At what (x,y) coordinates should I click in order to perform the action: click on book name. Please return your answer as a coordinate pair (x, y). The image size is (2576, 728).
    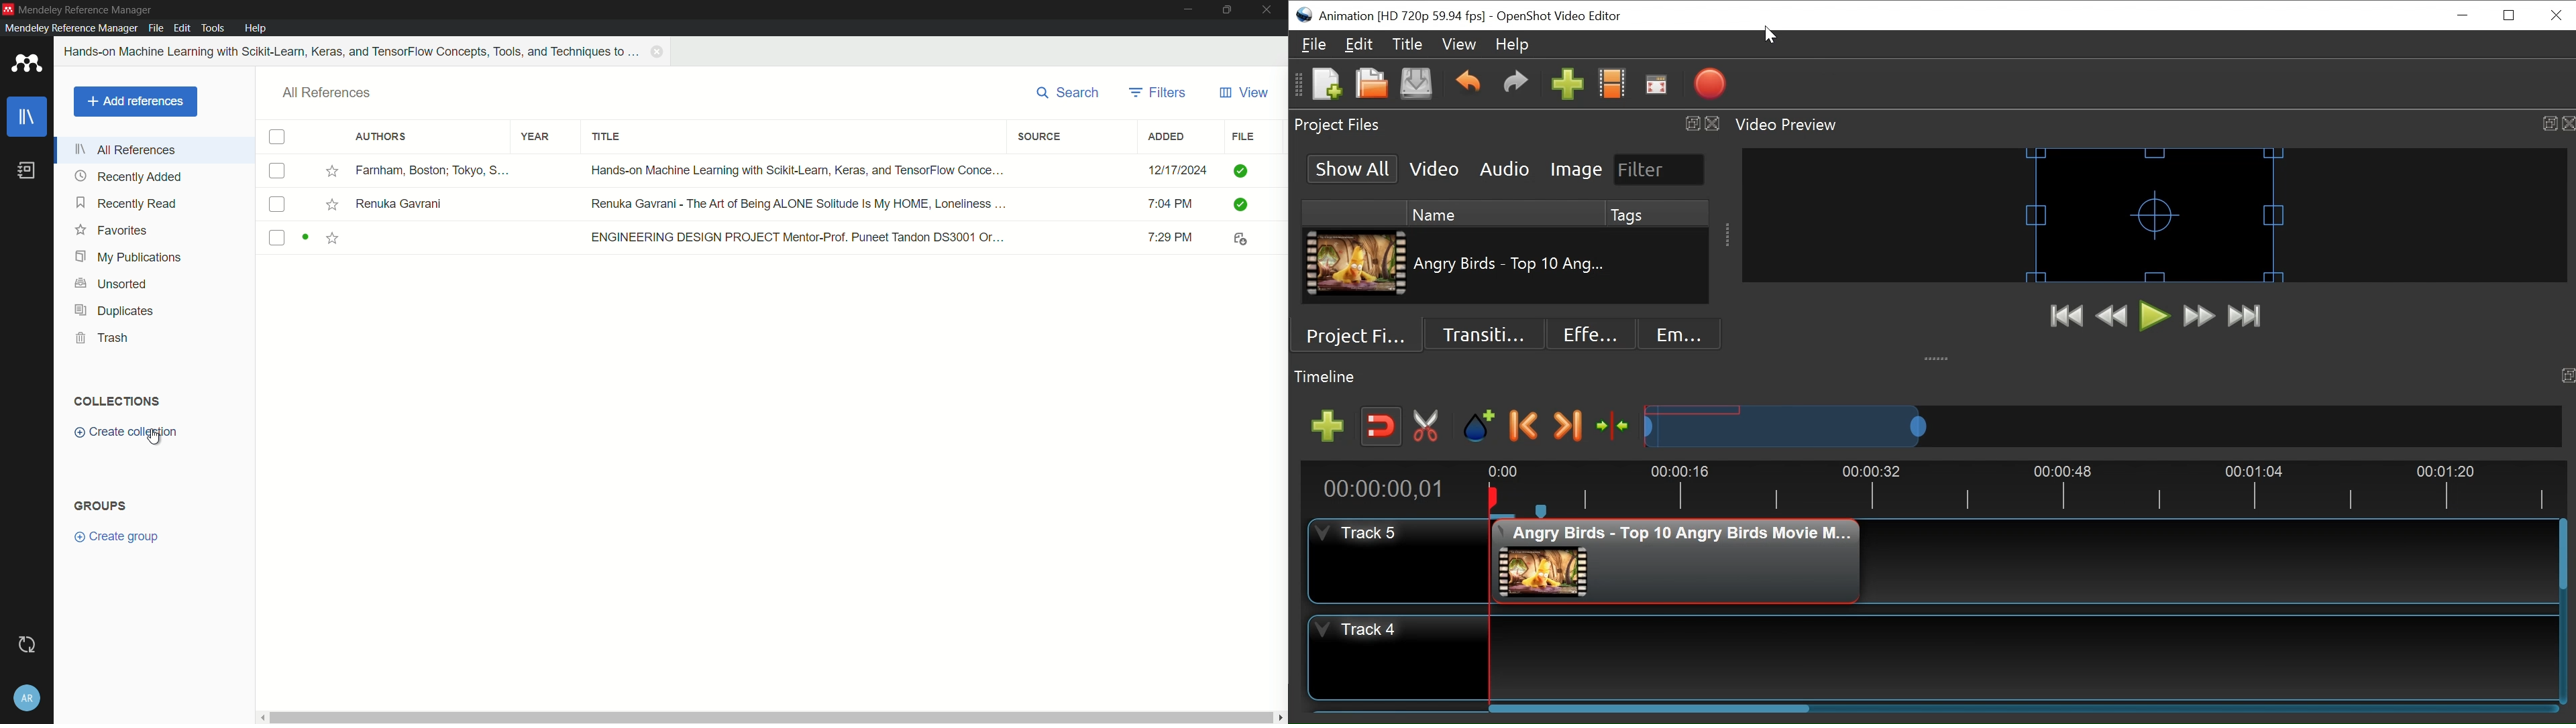
    Looking at the image, I should click on (353, 52).